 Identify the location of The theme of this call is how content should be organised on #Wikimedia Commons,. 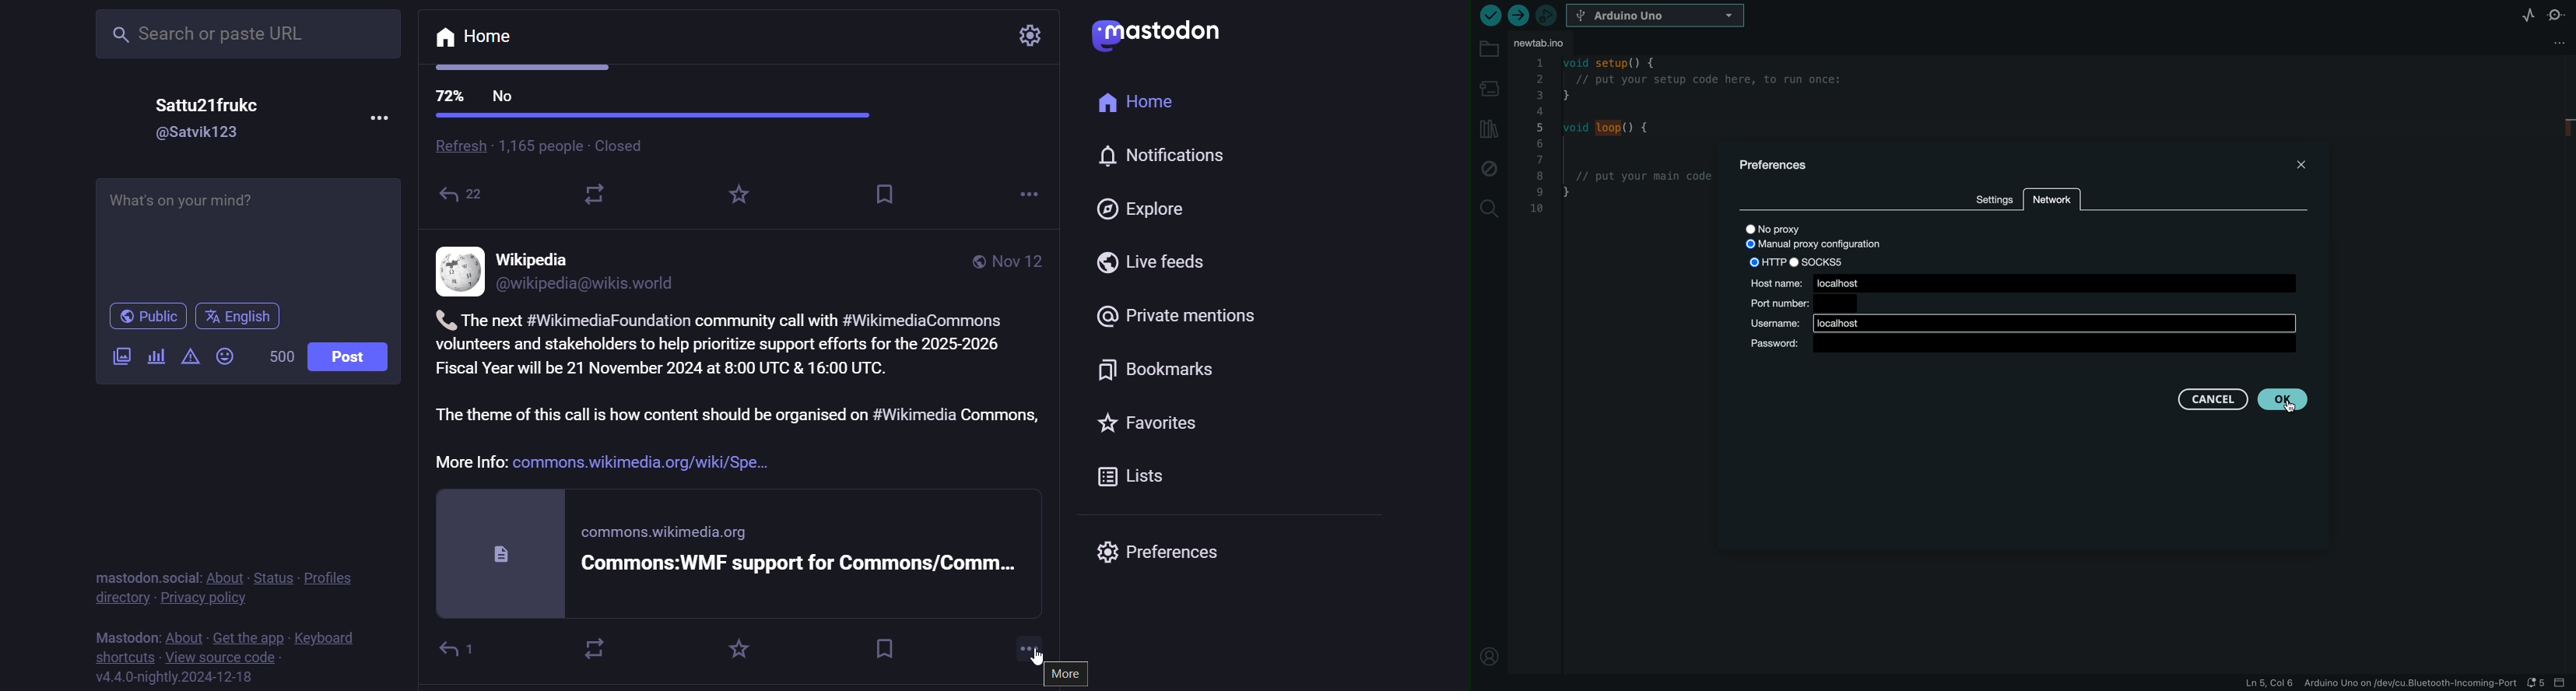
(745, 415).